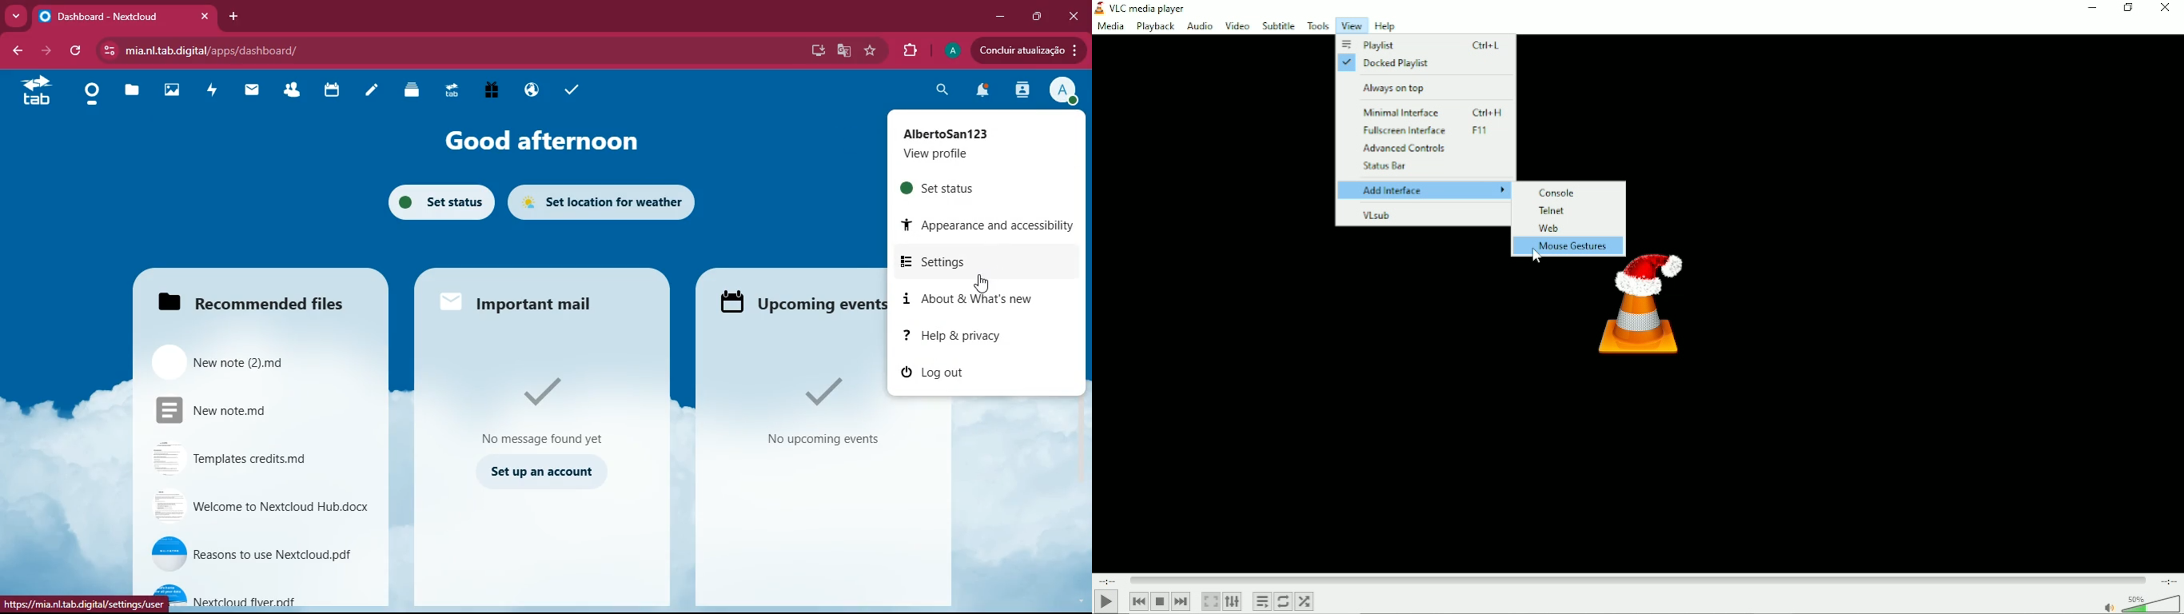  I want to click on mail, so click(249, 93).